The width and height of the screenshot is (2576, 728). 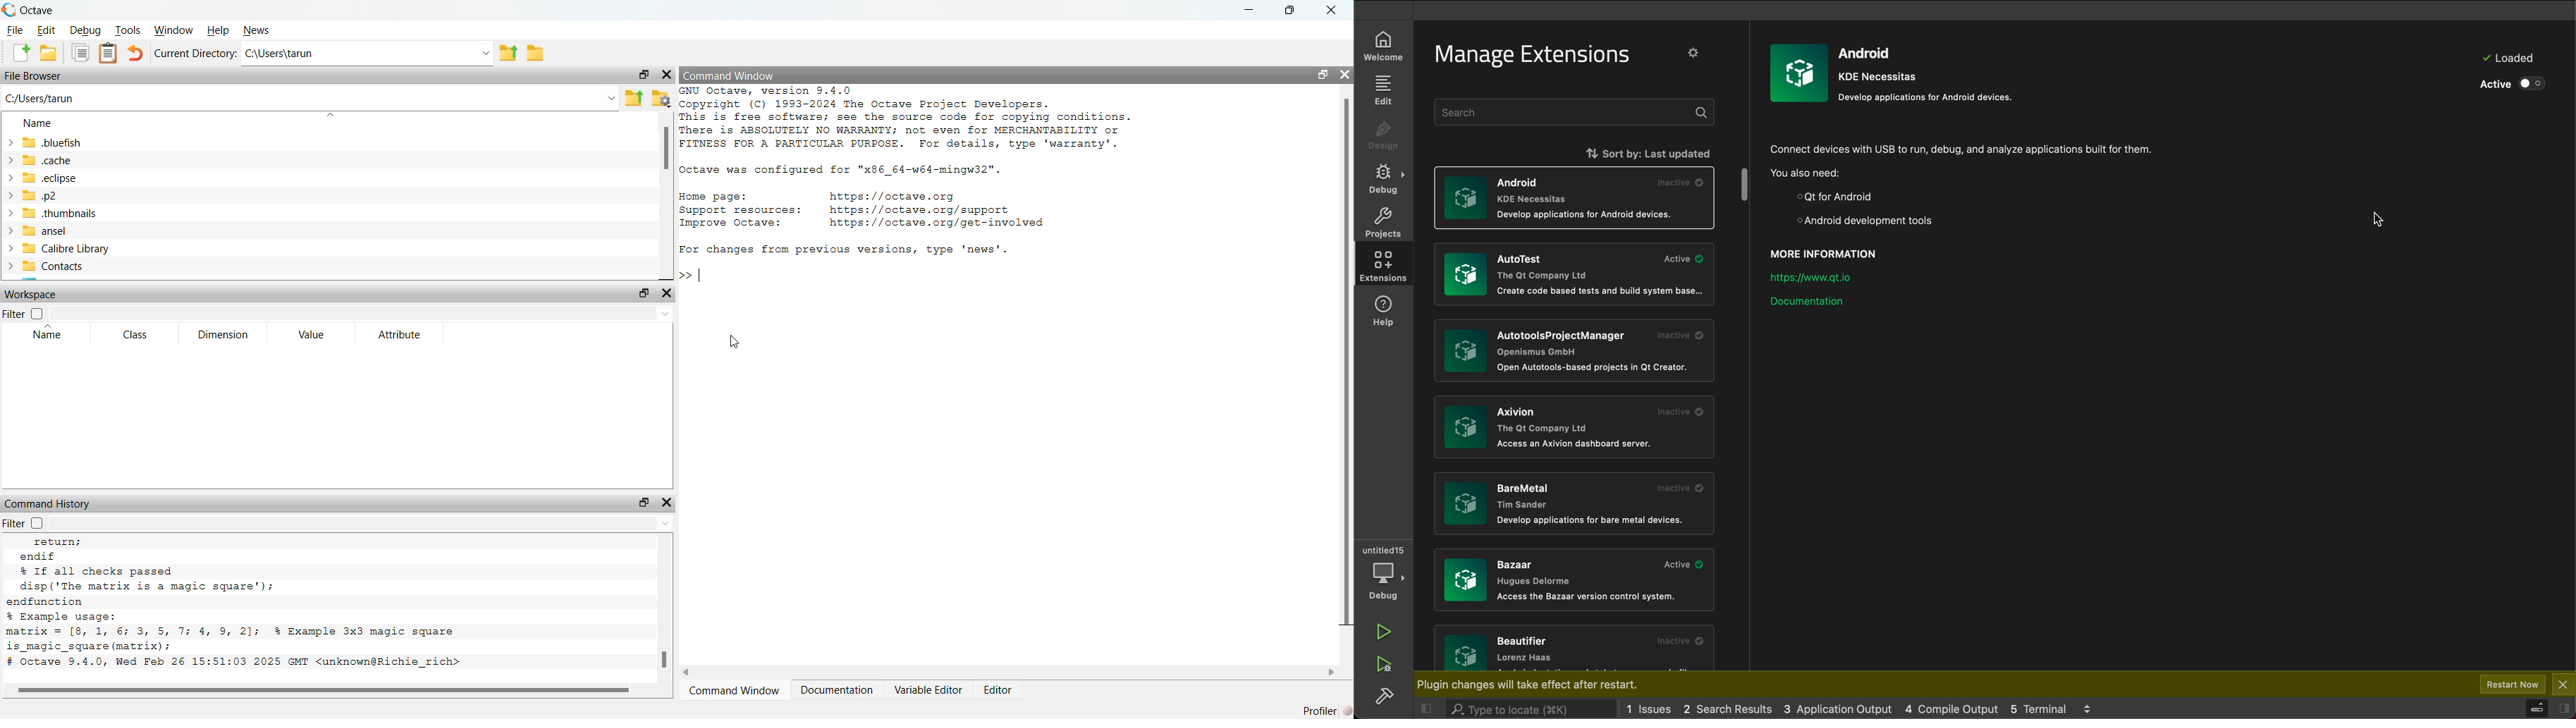 I want to click on scroll bar, so click(x=1747, y=188).